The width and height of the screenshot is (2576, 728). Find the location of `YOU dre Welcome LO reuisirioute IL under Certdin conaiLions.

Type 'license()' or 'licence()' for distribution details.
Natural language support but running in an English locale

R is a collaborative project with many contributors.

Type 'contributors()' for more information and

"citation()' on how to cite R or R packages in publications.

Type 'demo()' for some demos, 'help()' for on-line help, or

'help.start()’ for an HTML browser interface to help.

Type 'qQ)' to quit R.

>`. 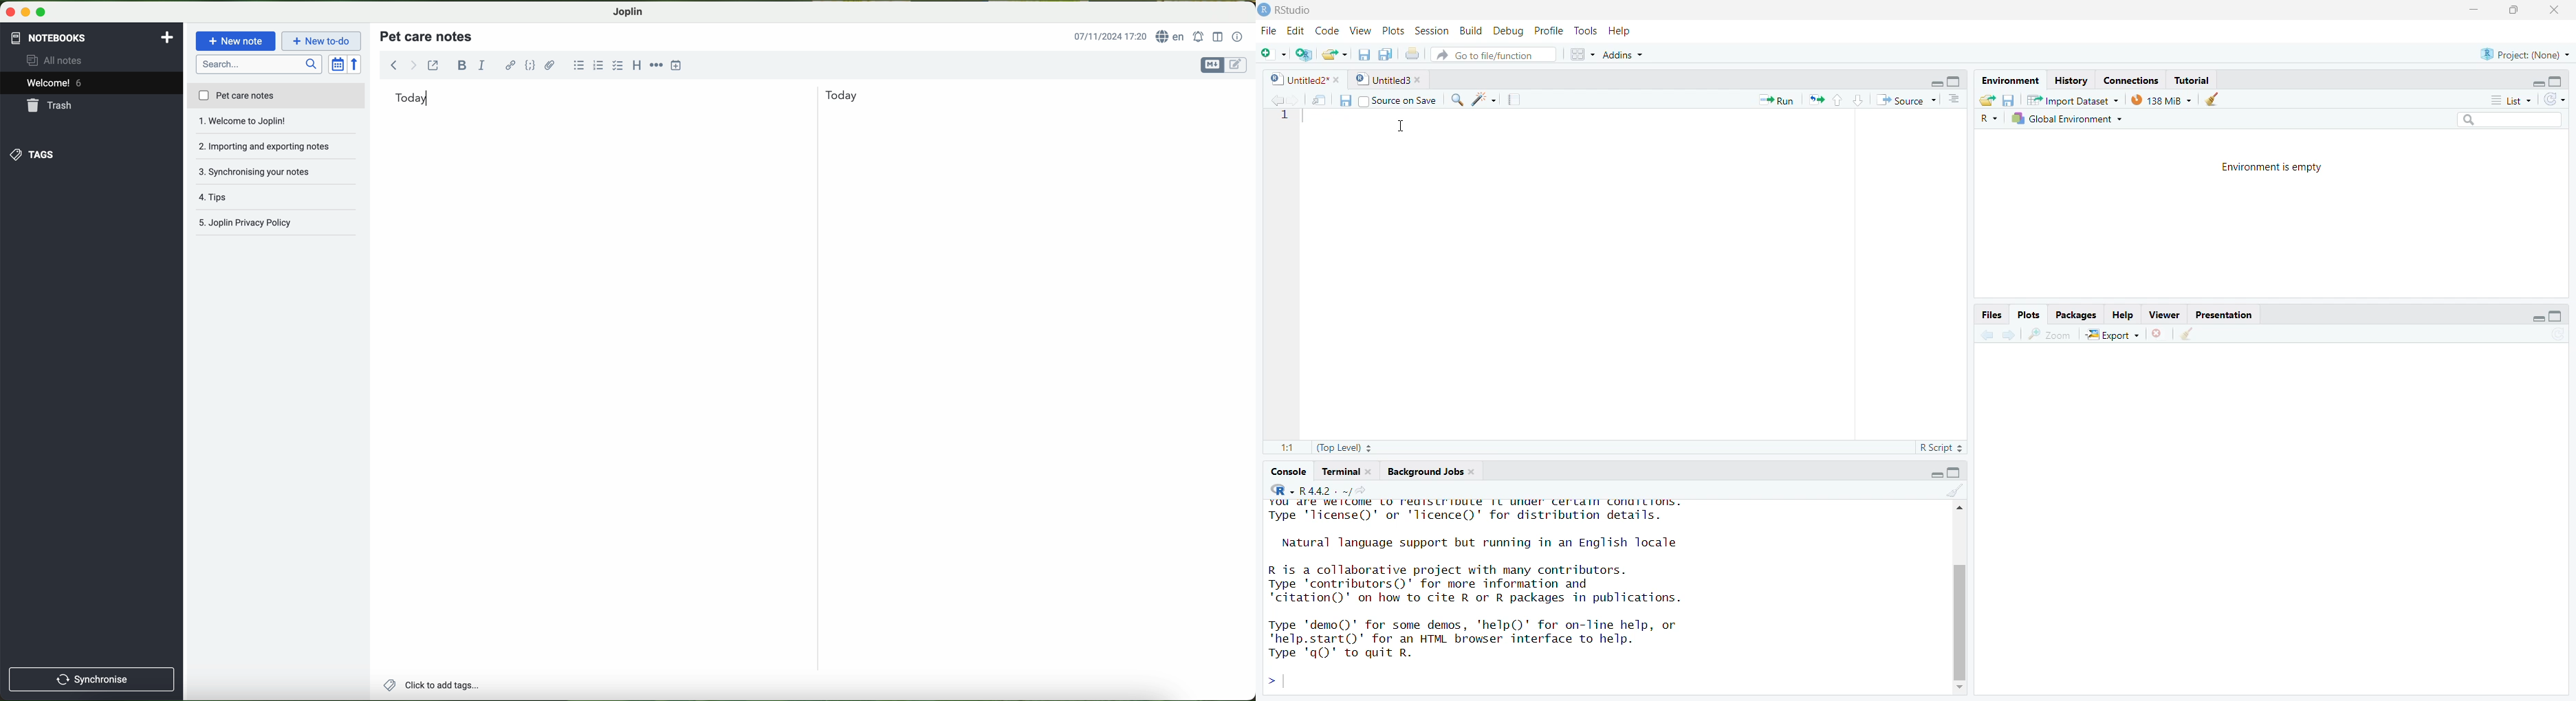

YOU dre Welcome LO reuisirioute IL under Certdin conaiLions.

Type 'license()' or 'licence()' for distribution details.
Natural language support but running in an English locale

R is a collaborative project with many contributors.

Type 'contributors()' for more information and

"citation()' on how to cite R or R packages in publications.

Type 'demo()' for some demos, 'help()' for on-line help, or

'help.start()’ for an HTML browser interface to help.

Type 'qQ)' to quit R.

> is located at coordinates (1579, 597).